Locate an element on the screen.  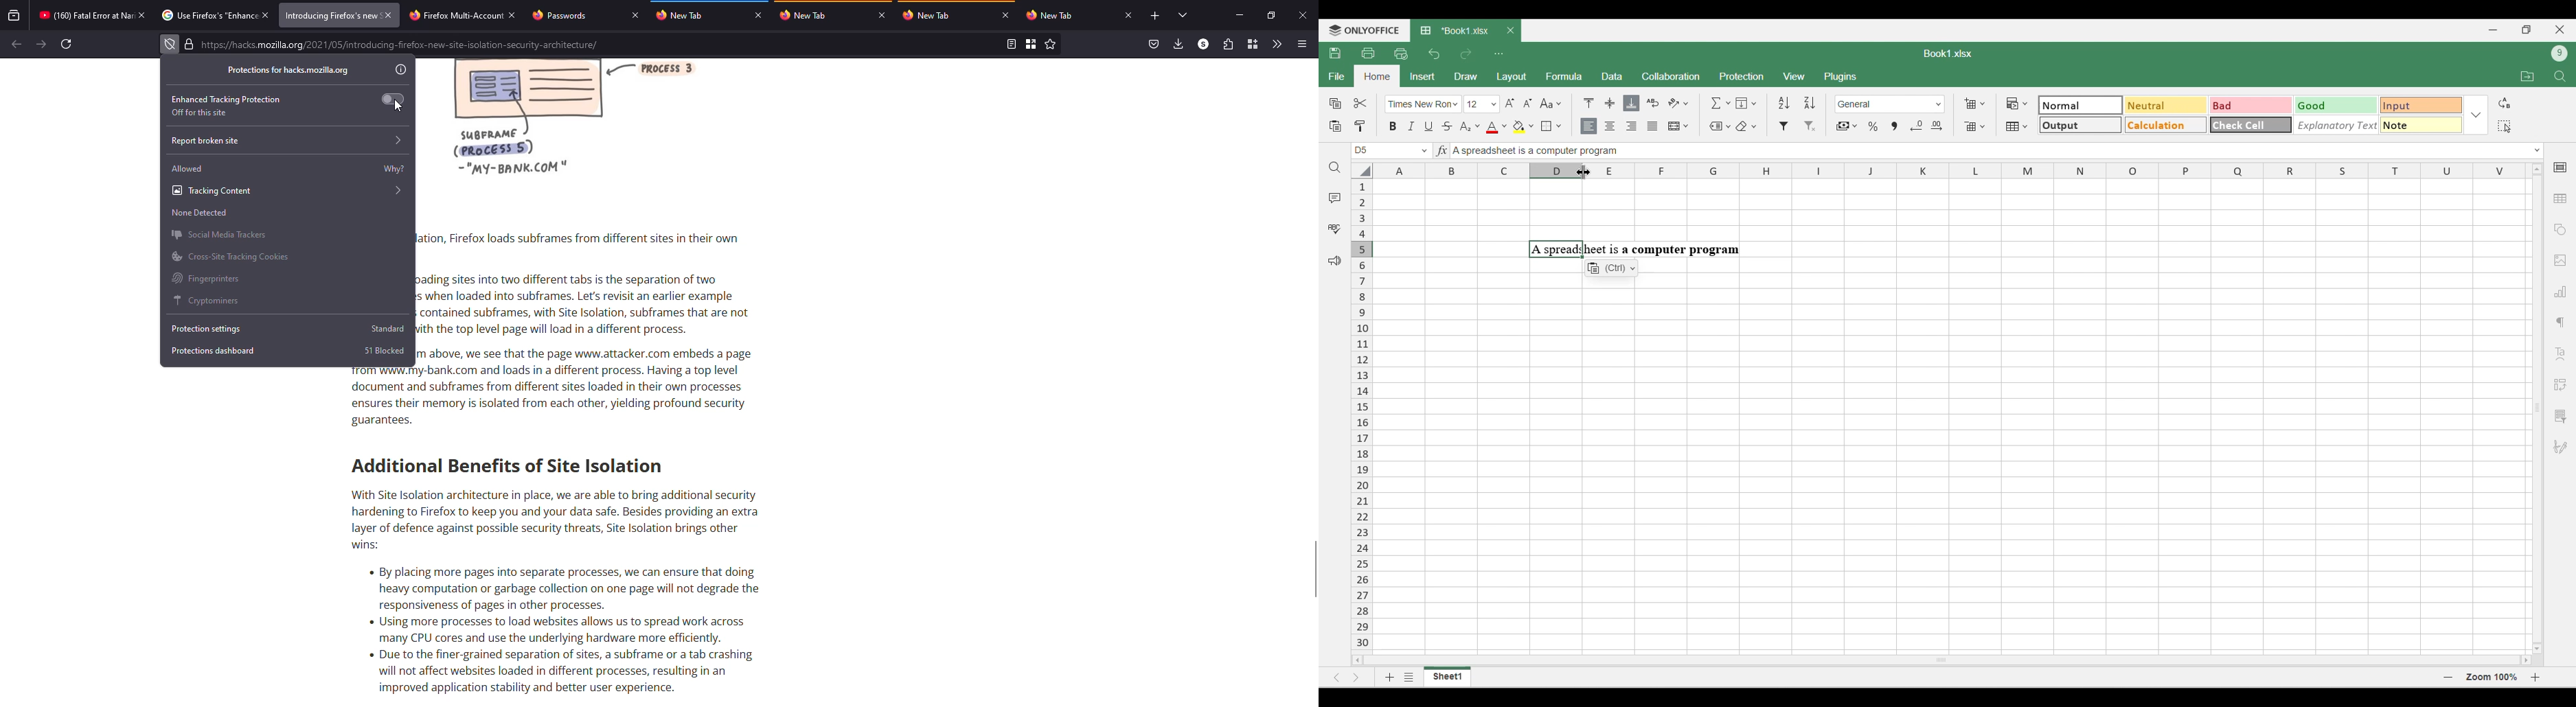
Collaboration menu is located at coordinates (1672, 76).